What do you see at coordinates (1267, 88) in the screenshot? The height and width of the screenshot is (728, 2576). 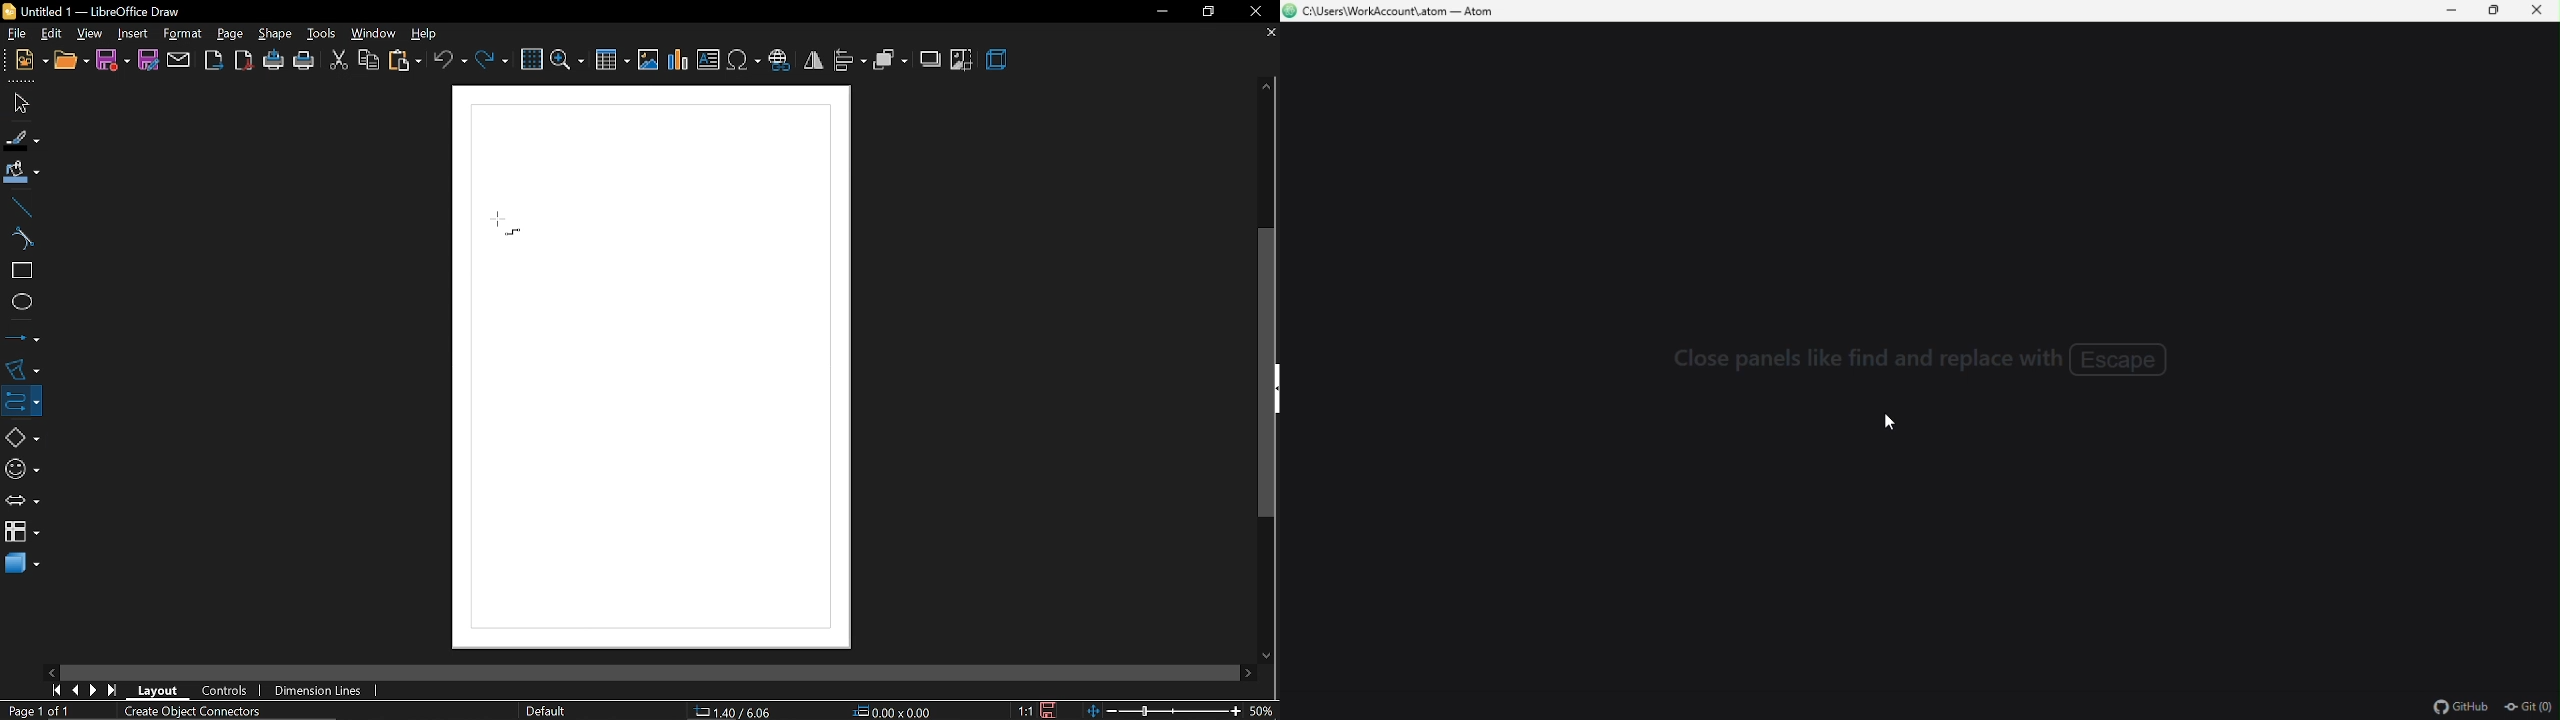 I see `move up` at bounding box center [1267, 88].